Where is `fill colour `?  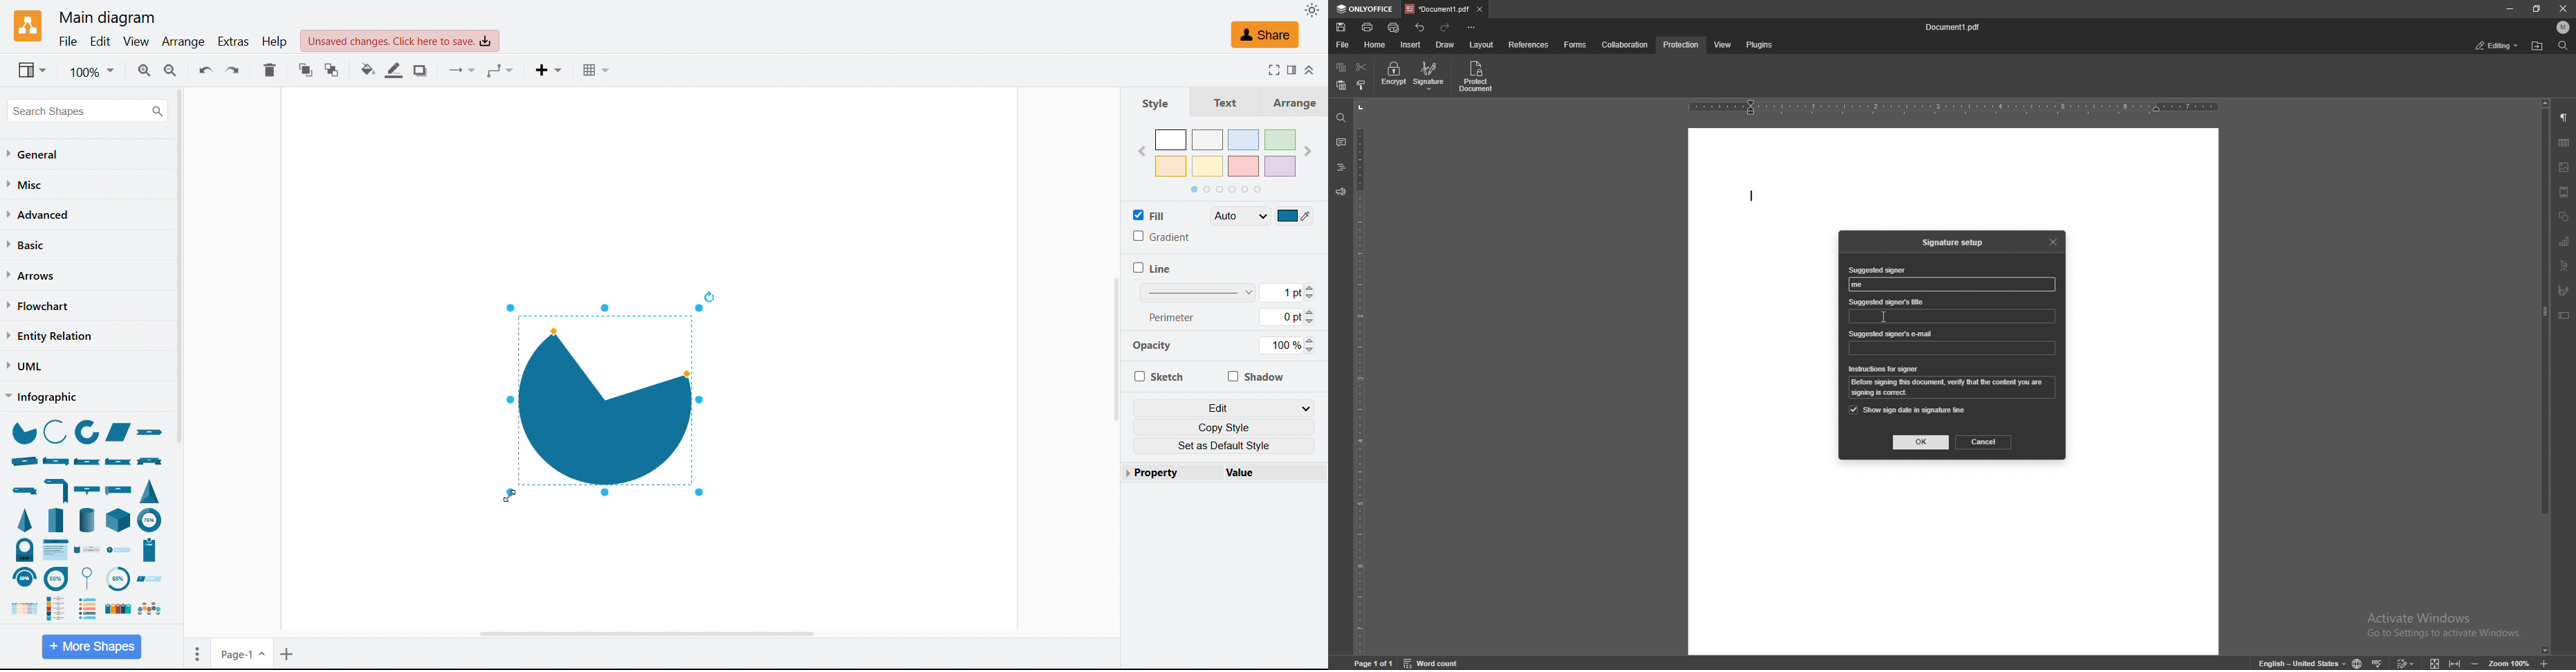 fill colour  is located at coordinates (1295, 215).